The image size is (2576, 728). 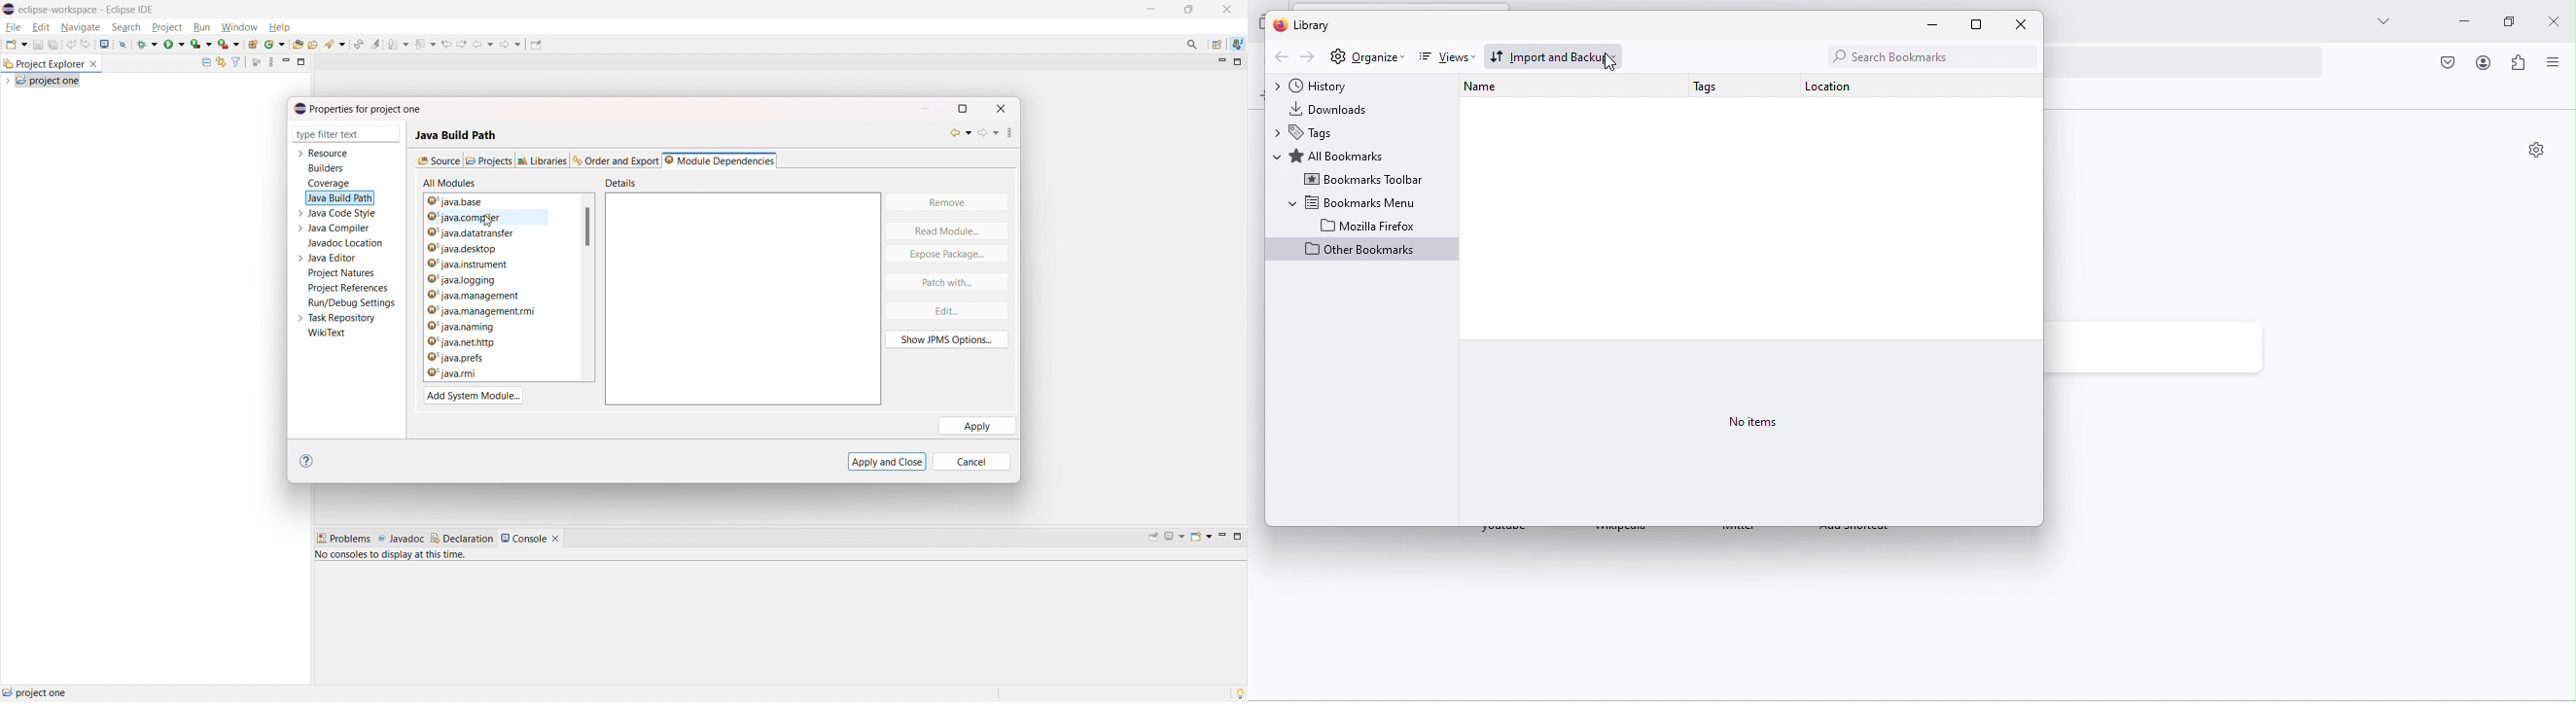 I want to click on maximize, so click(x=1986, y=24).